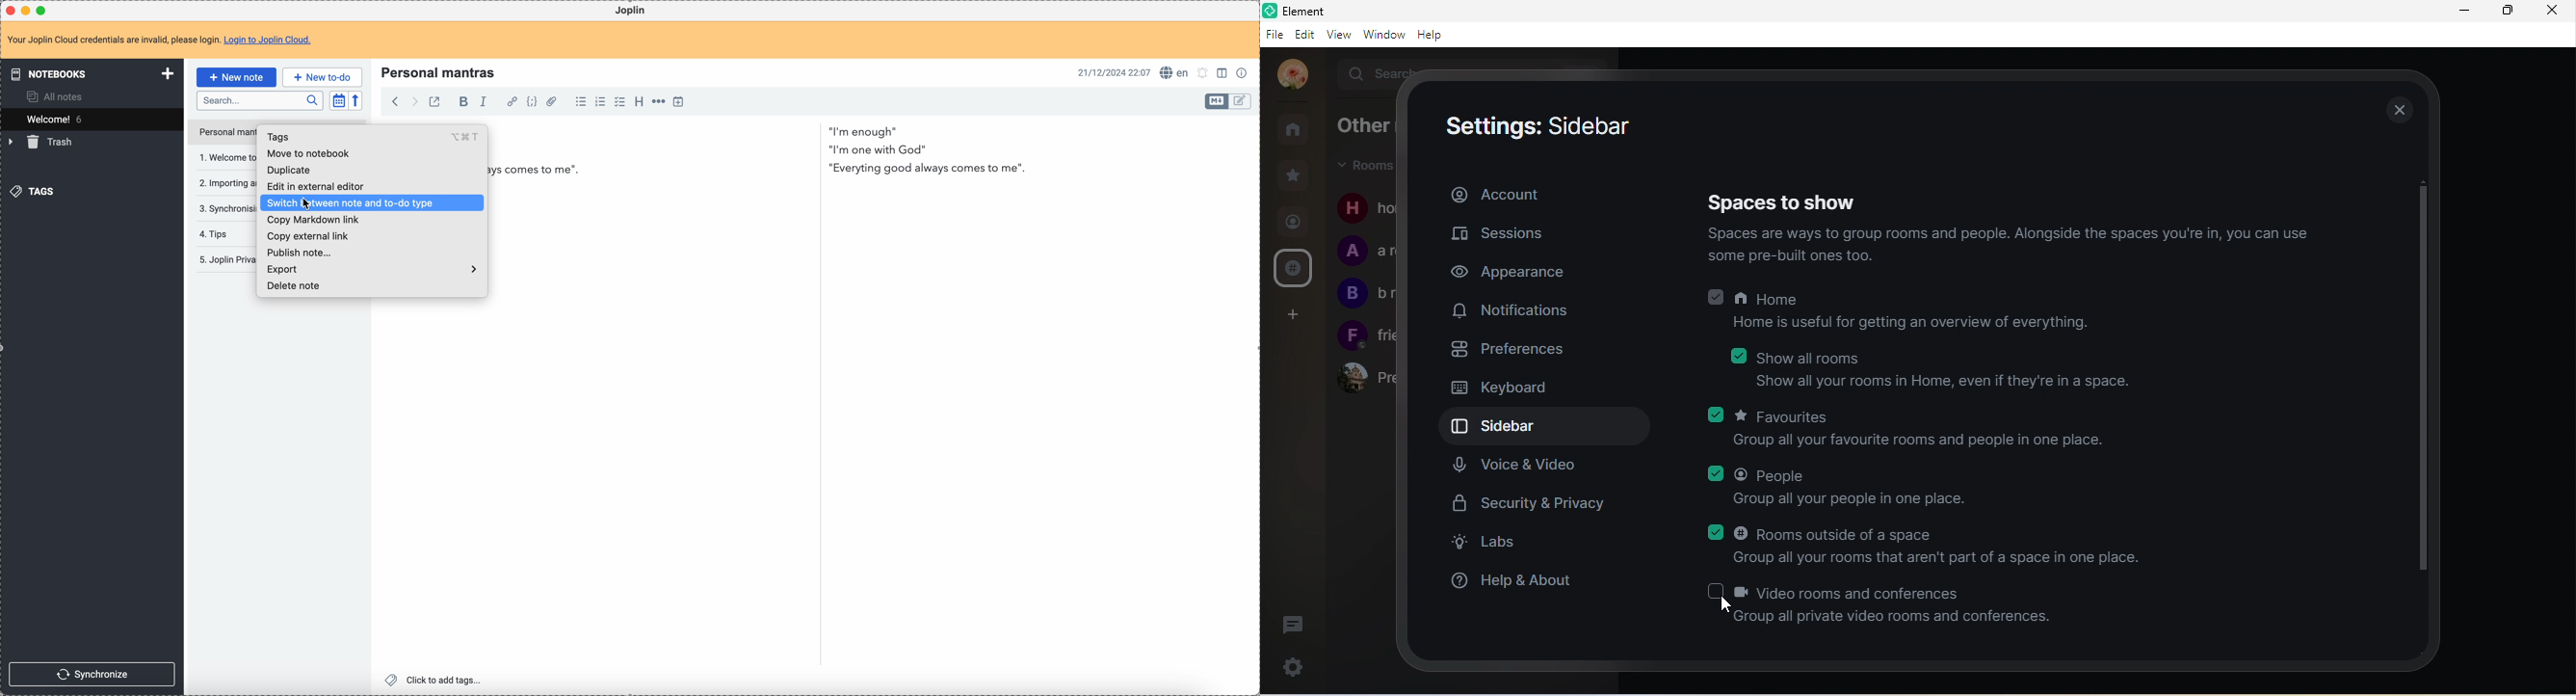 This screenshot has height=700, width=2576. What do you see at coordinates (355, 101) in the screenshot?
I see `reverse sort order` at bounding box center [355, 101].